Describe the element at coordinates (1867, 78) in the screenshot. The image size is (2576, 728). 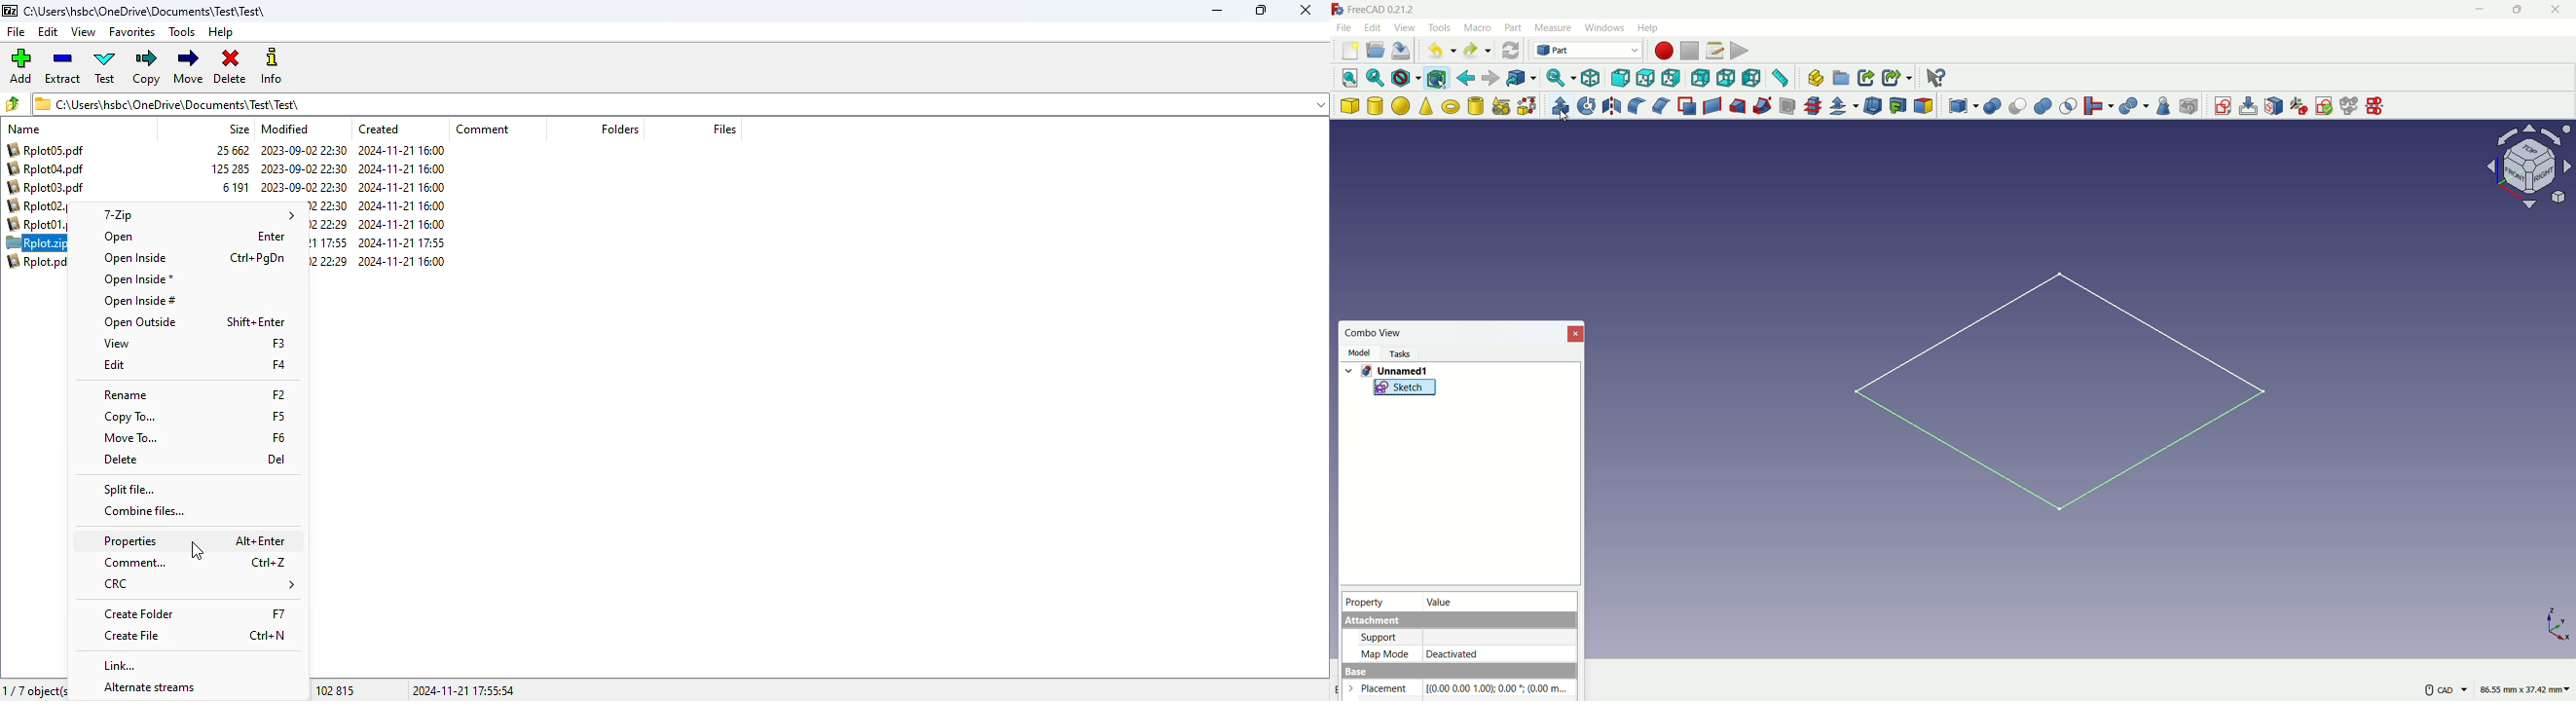
I see `create link` at that location.